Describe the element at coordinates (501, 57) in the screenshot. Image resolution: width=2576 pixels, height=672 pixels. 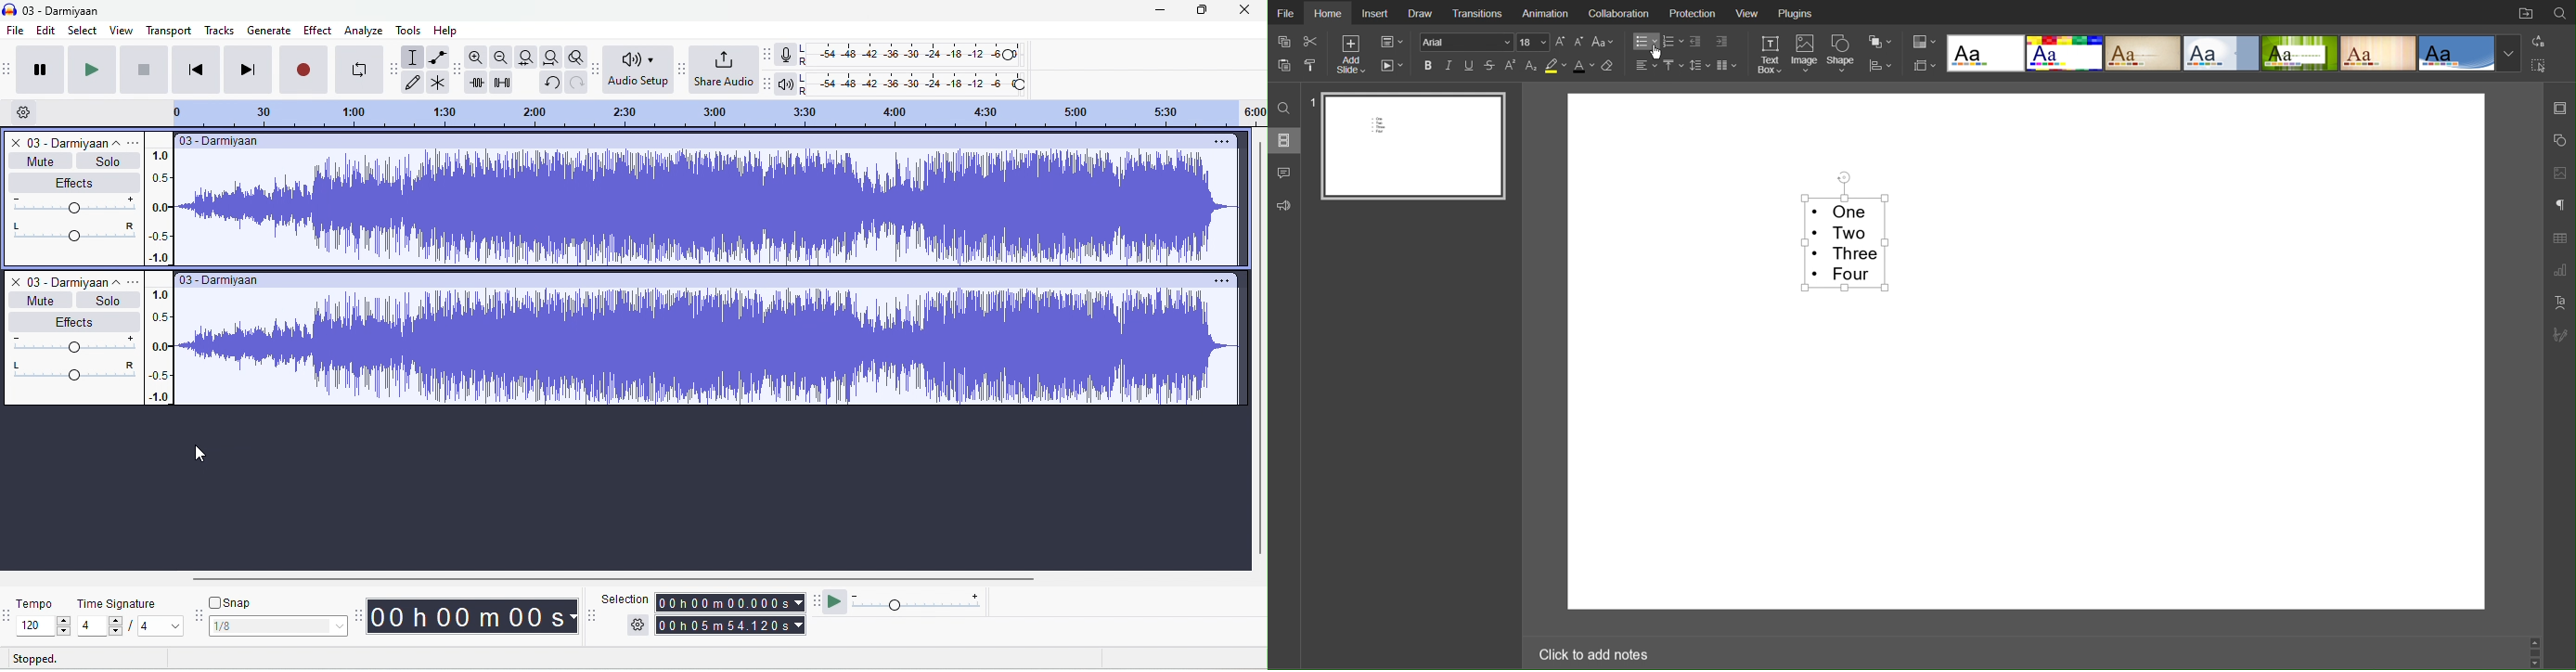
I see `zoom out` at that location.